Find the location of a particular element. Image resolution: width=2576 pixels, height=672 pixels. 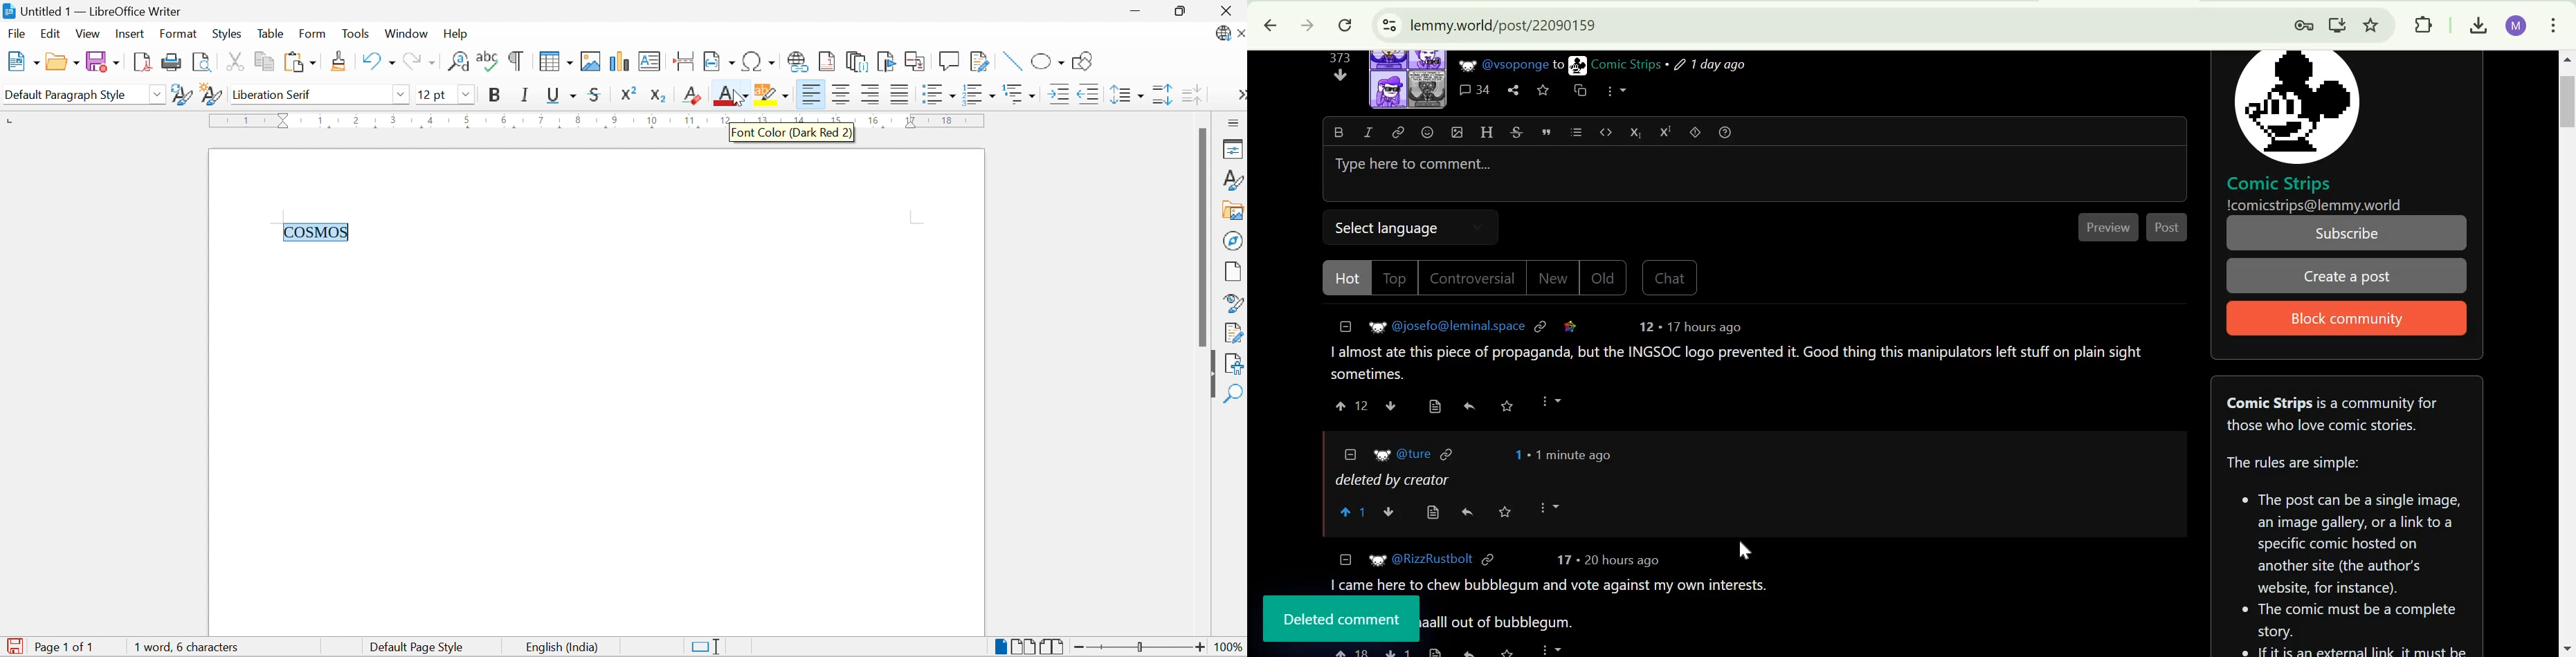

9 is located at coordinates (613, 120).